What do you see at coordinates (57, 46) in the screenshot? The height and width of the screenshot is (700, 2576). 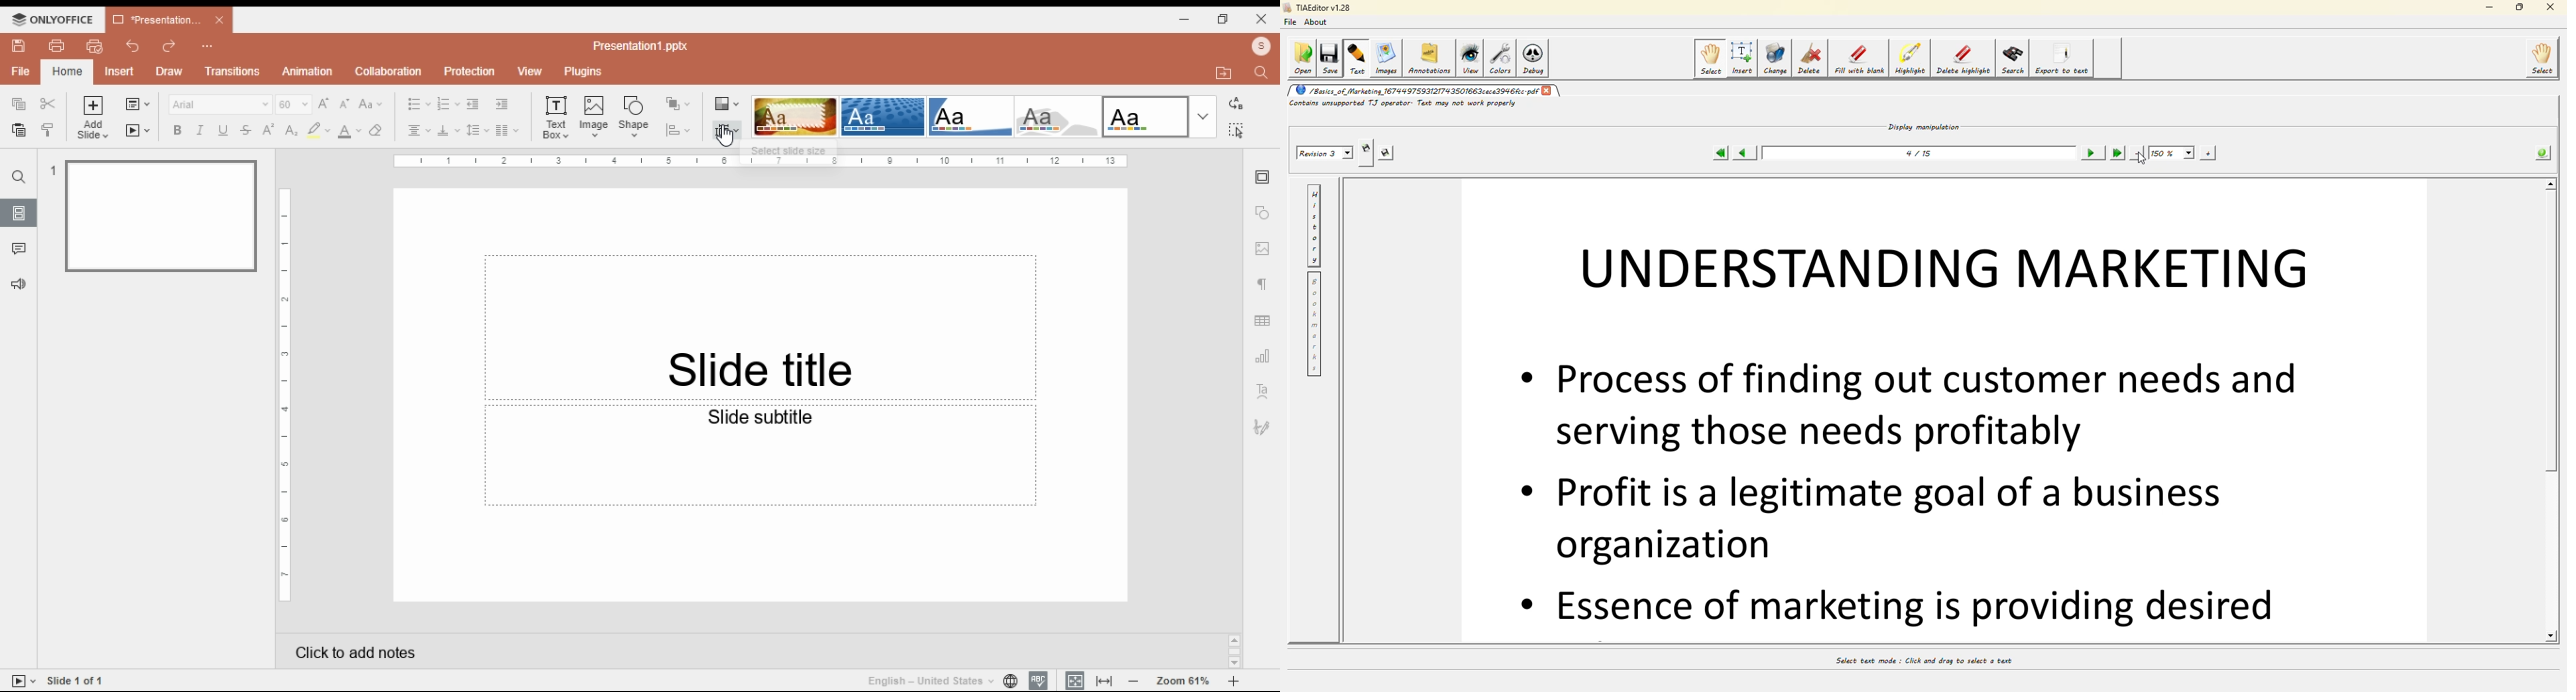 I see `print file` at bounding box center [57, 46].